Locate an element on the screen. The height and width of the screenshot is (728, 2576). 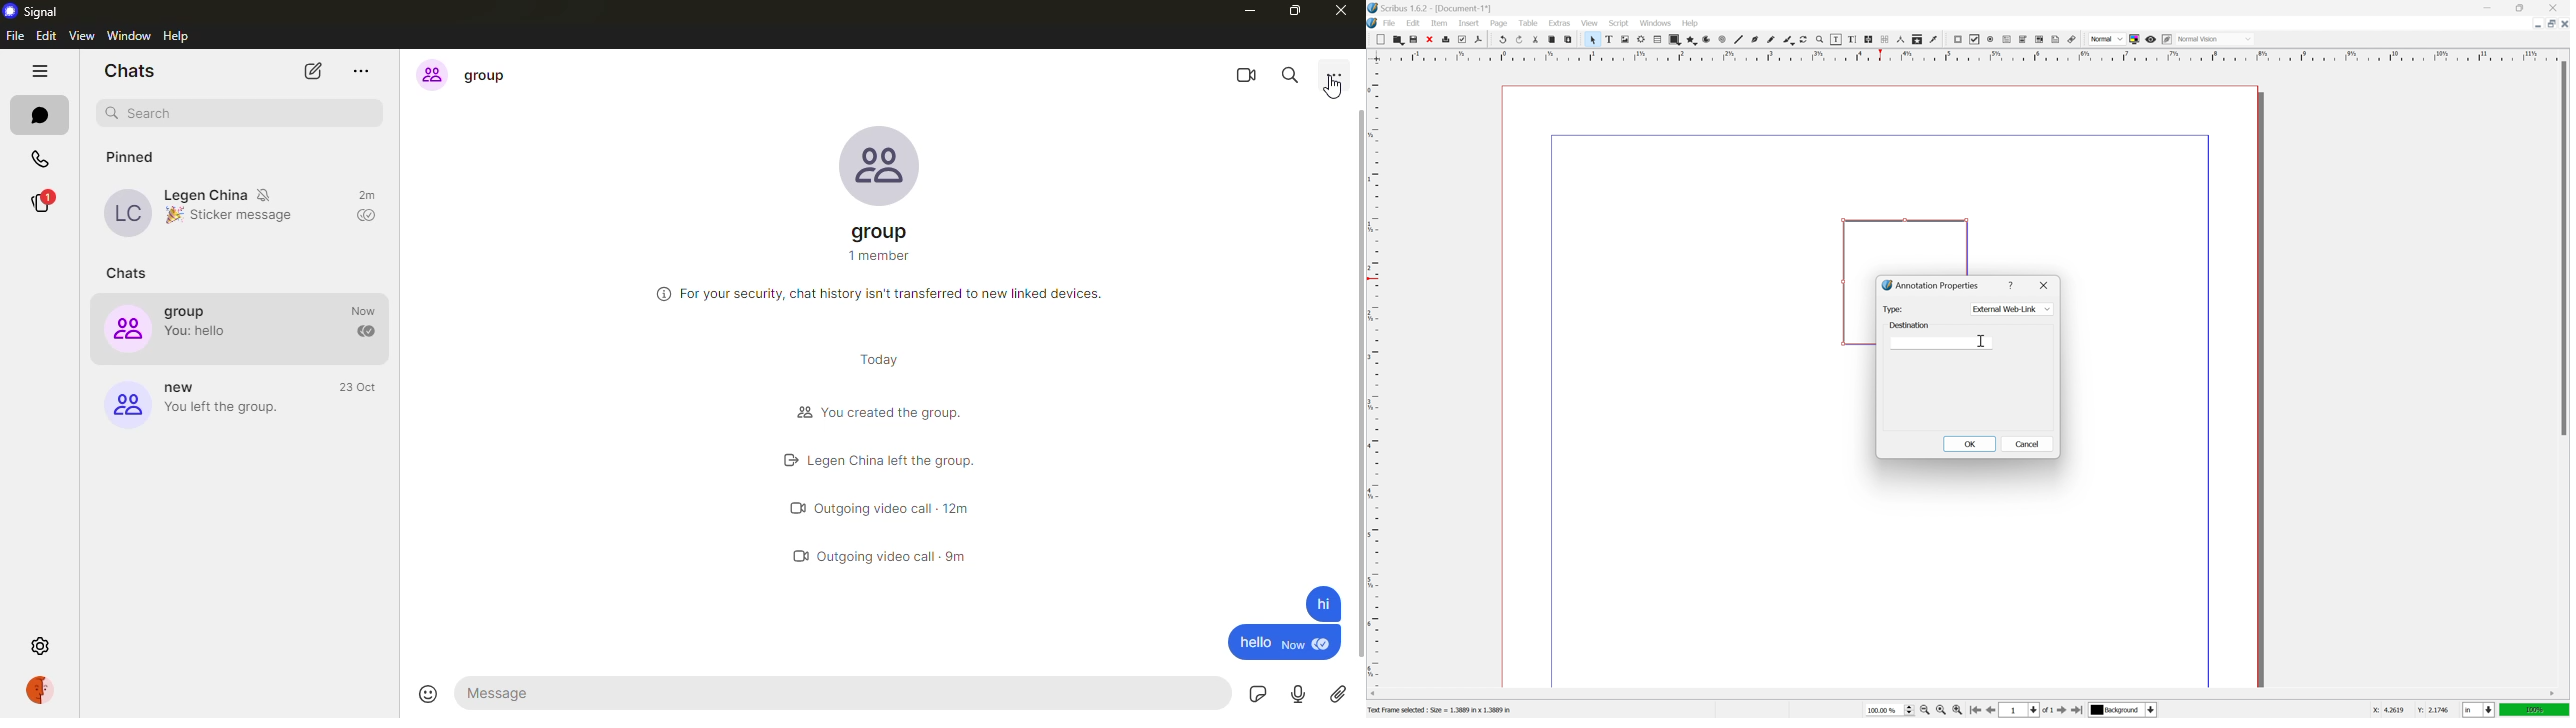
file is located at coordinates (15, 36).